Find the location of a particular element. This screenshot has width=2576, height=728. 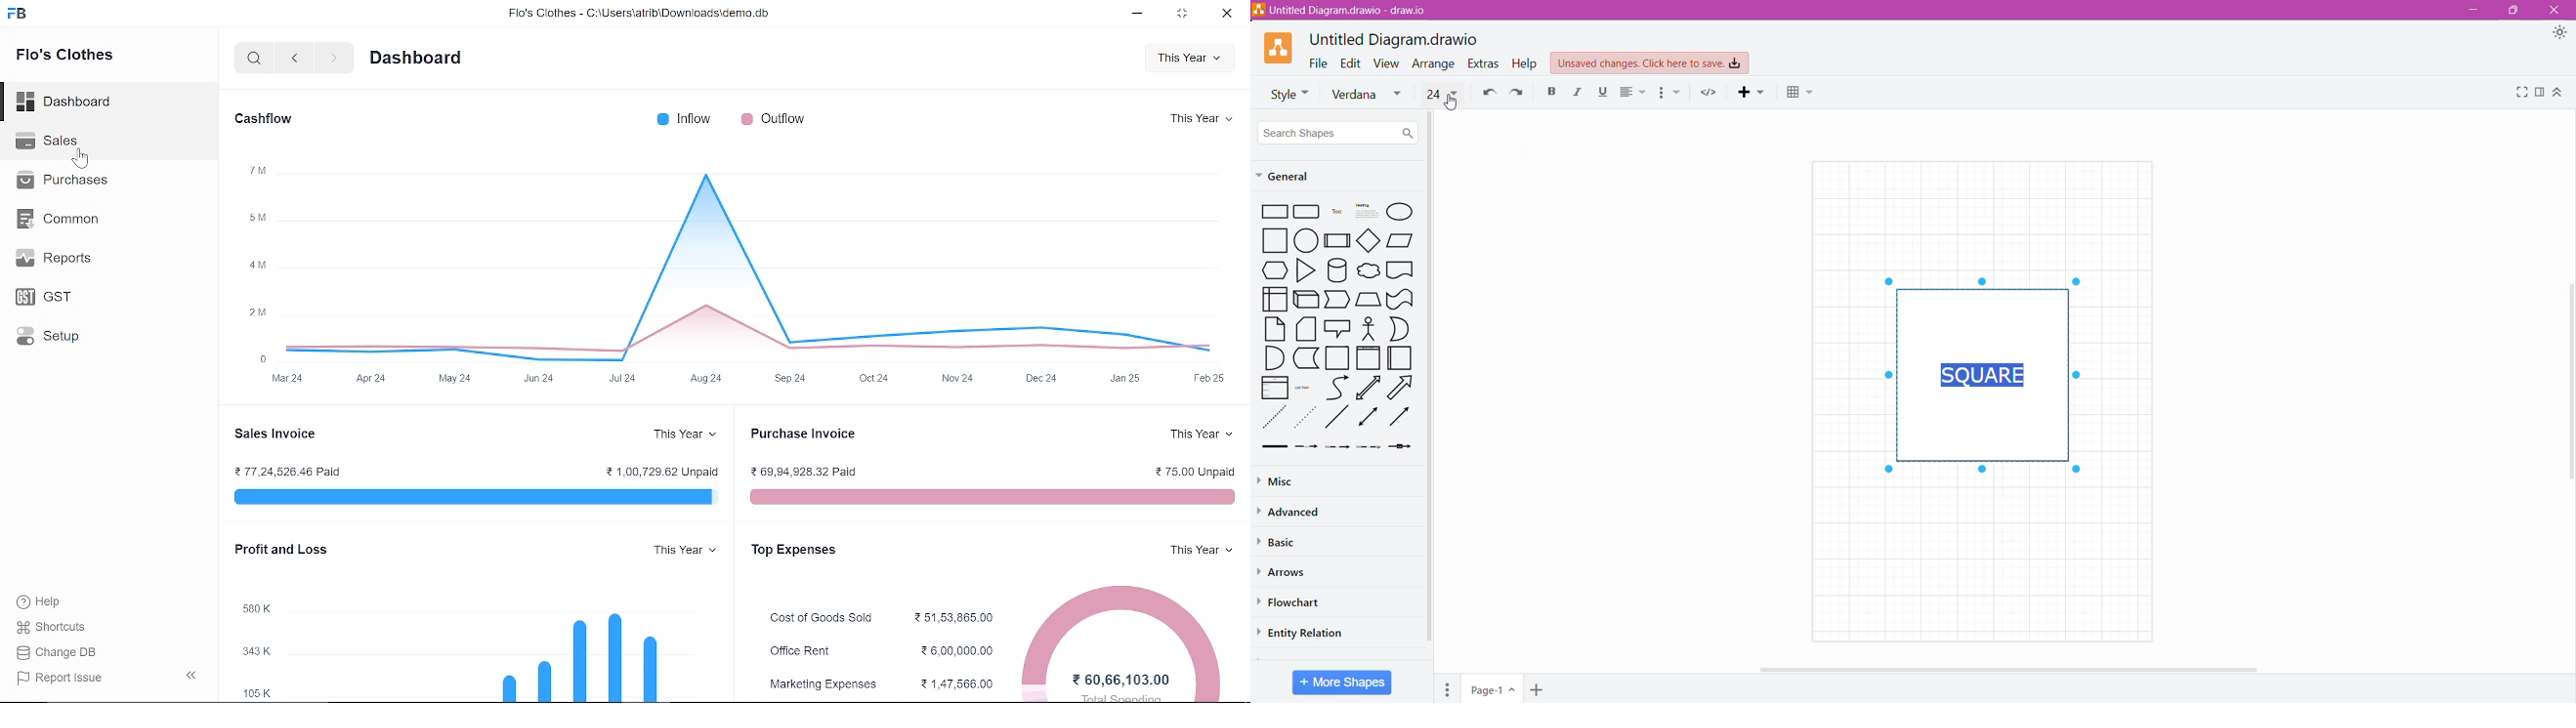

Add Page is located at coordinates (1539, 689).